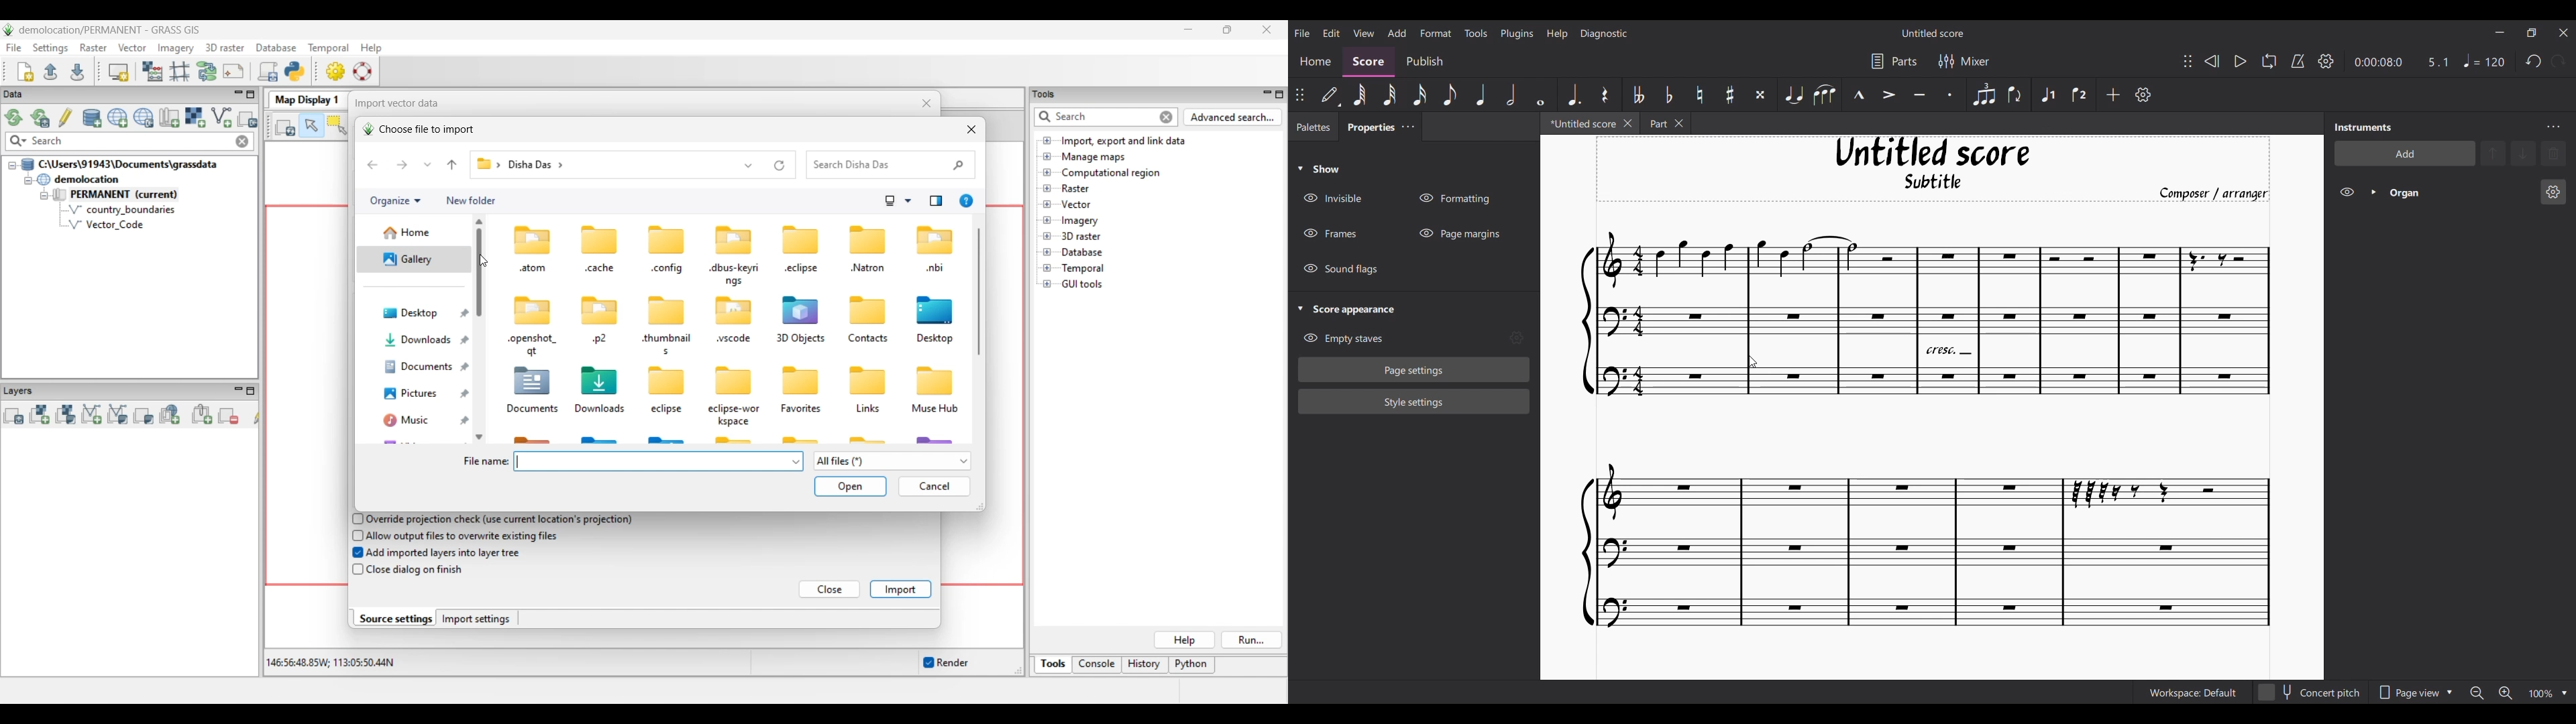  I want to click on Properties tab, current selection, so click(1368, 129).